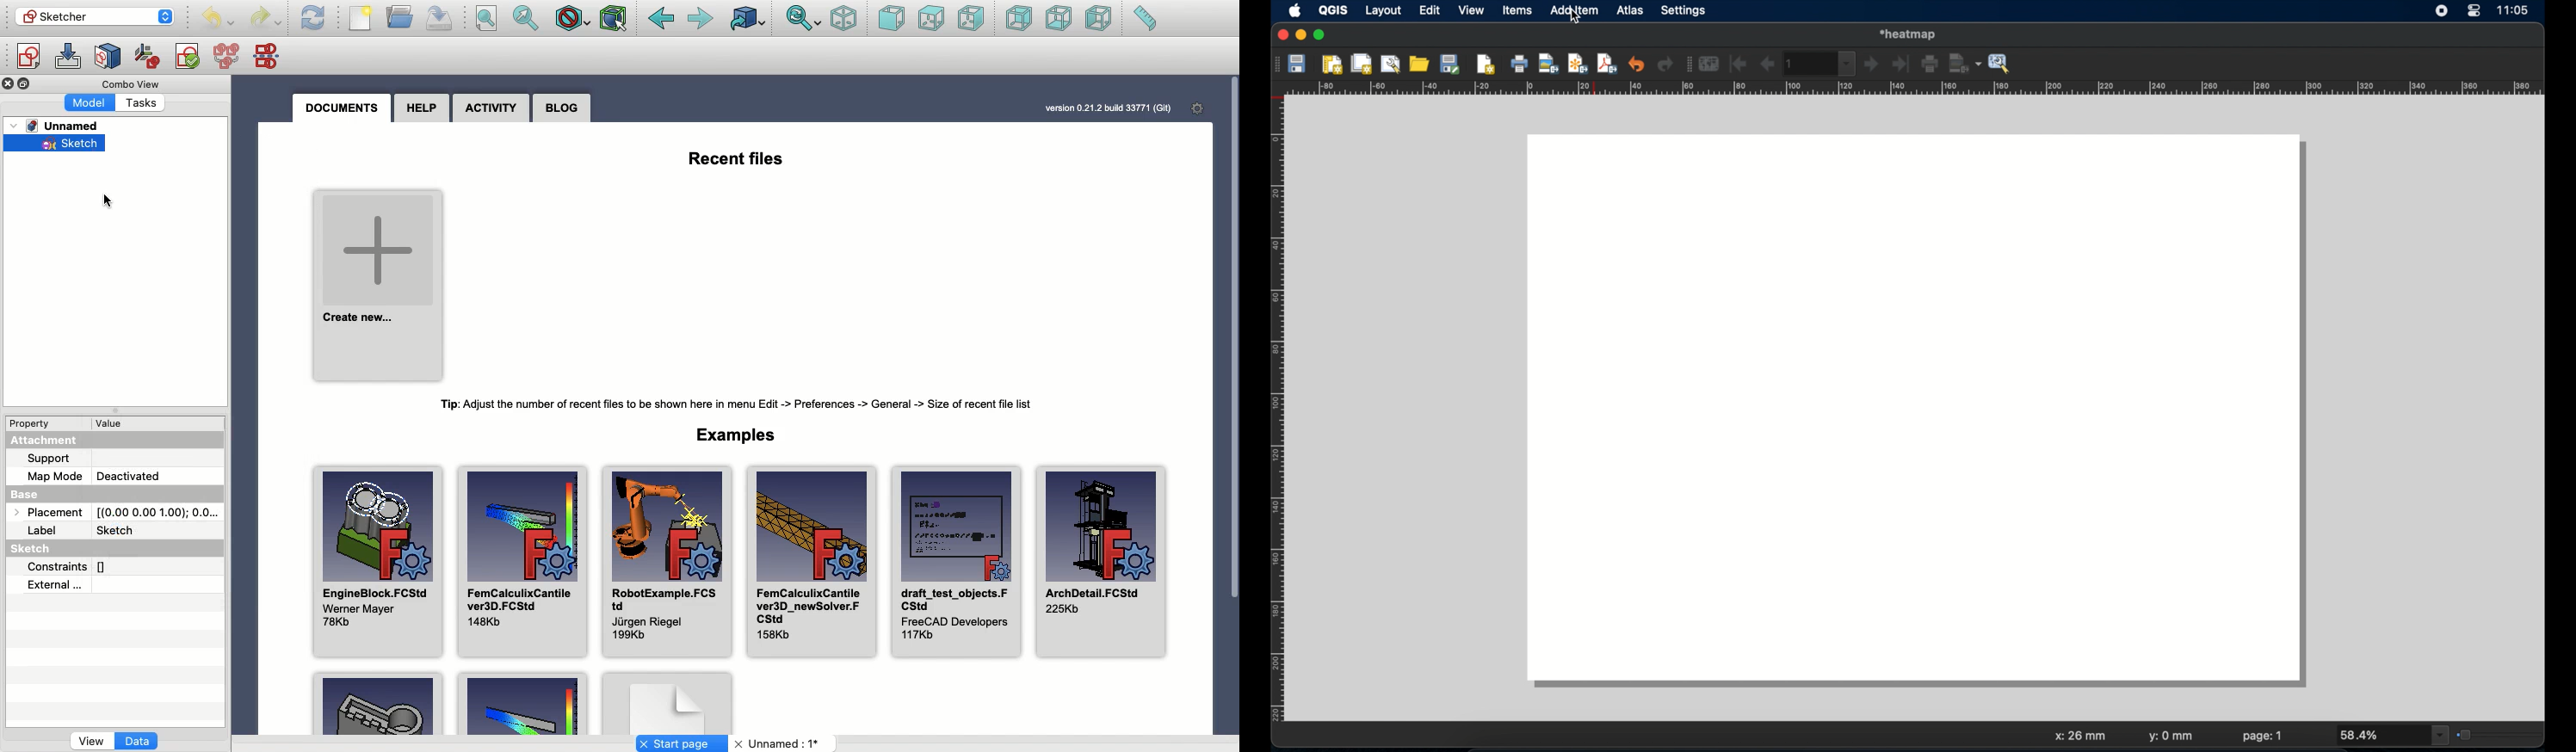  What do you see at coordinates (1453, 63) in the screenshot?
I see `saves template` at bounding box center [1453, 63].